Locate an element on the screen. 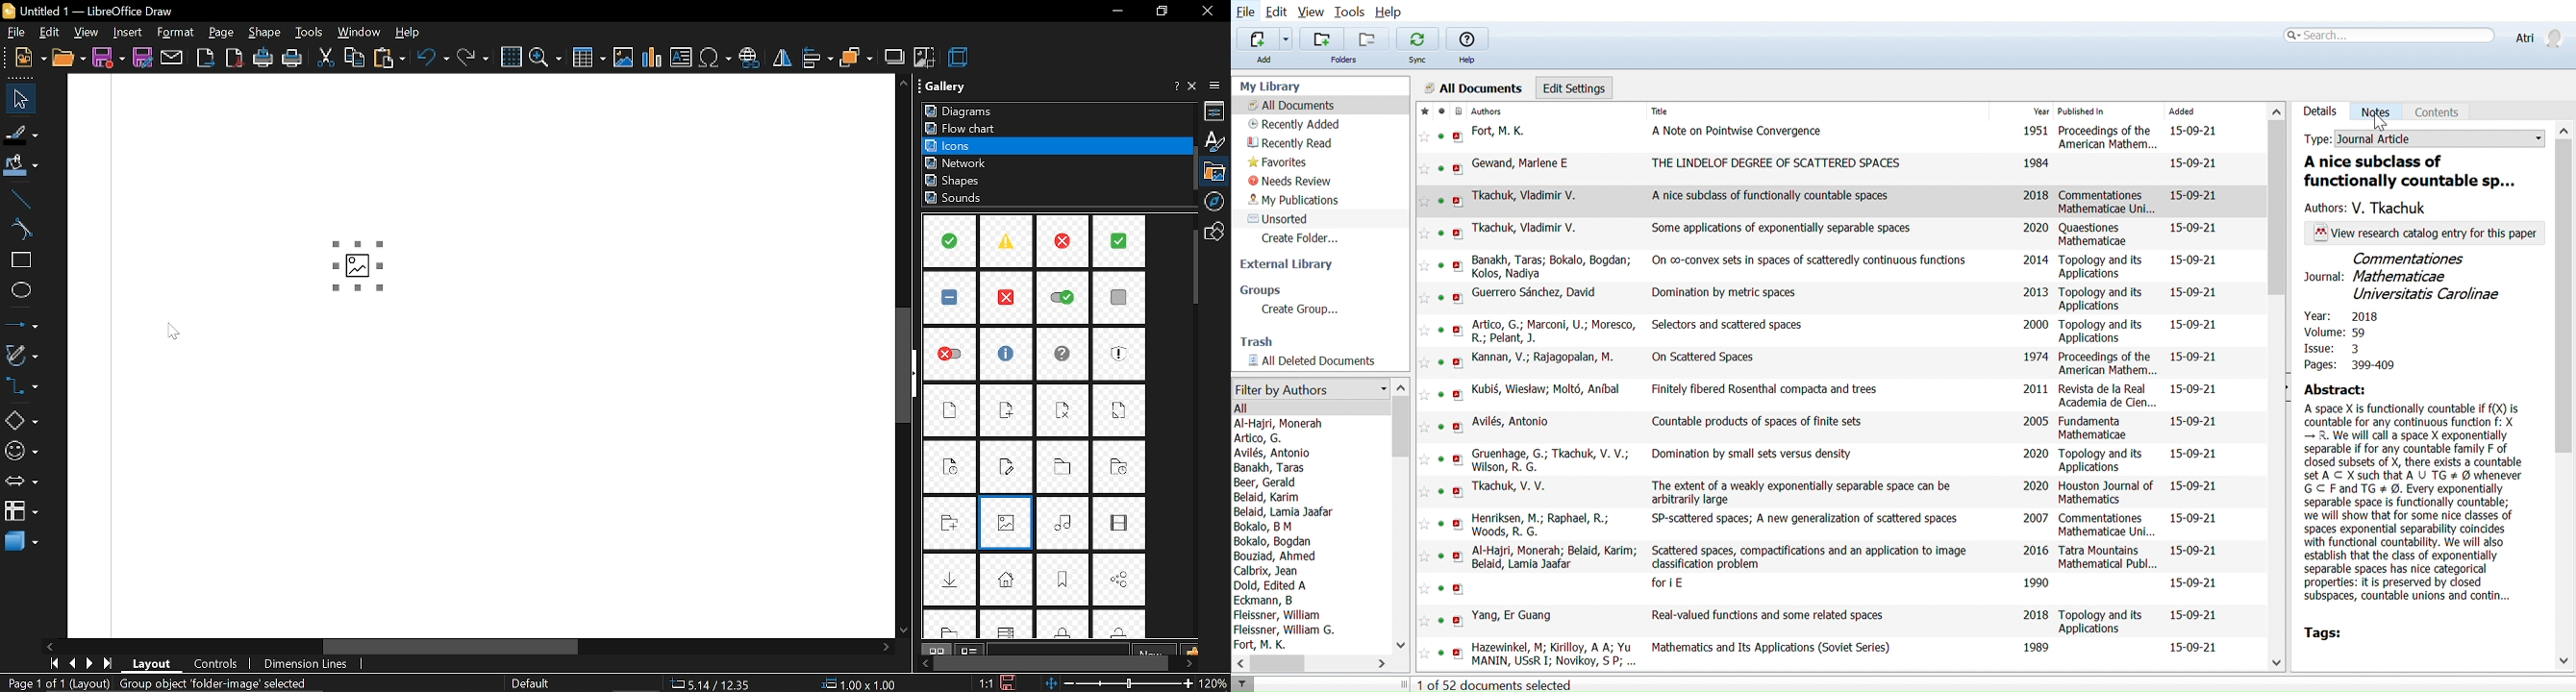 This screenshot has height=700, width=2576. new is located at coordinates (24, 57).